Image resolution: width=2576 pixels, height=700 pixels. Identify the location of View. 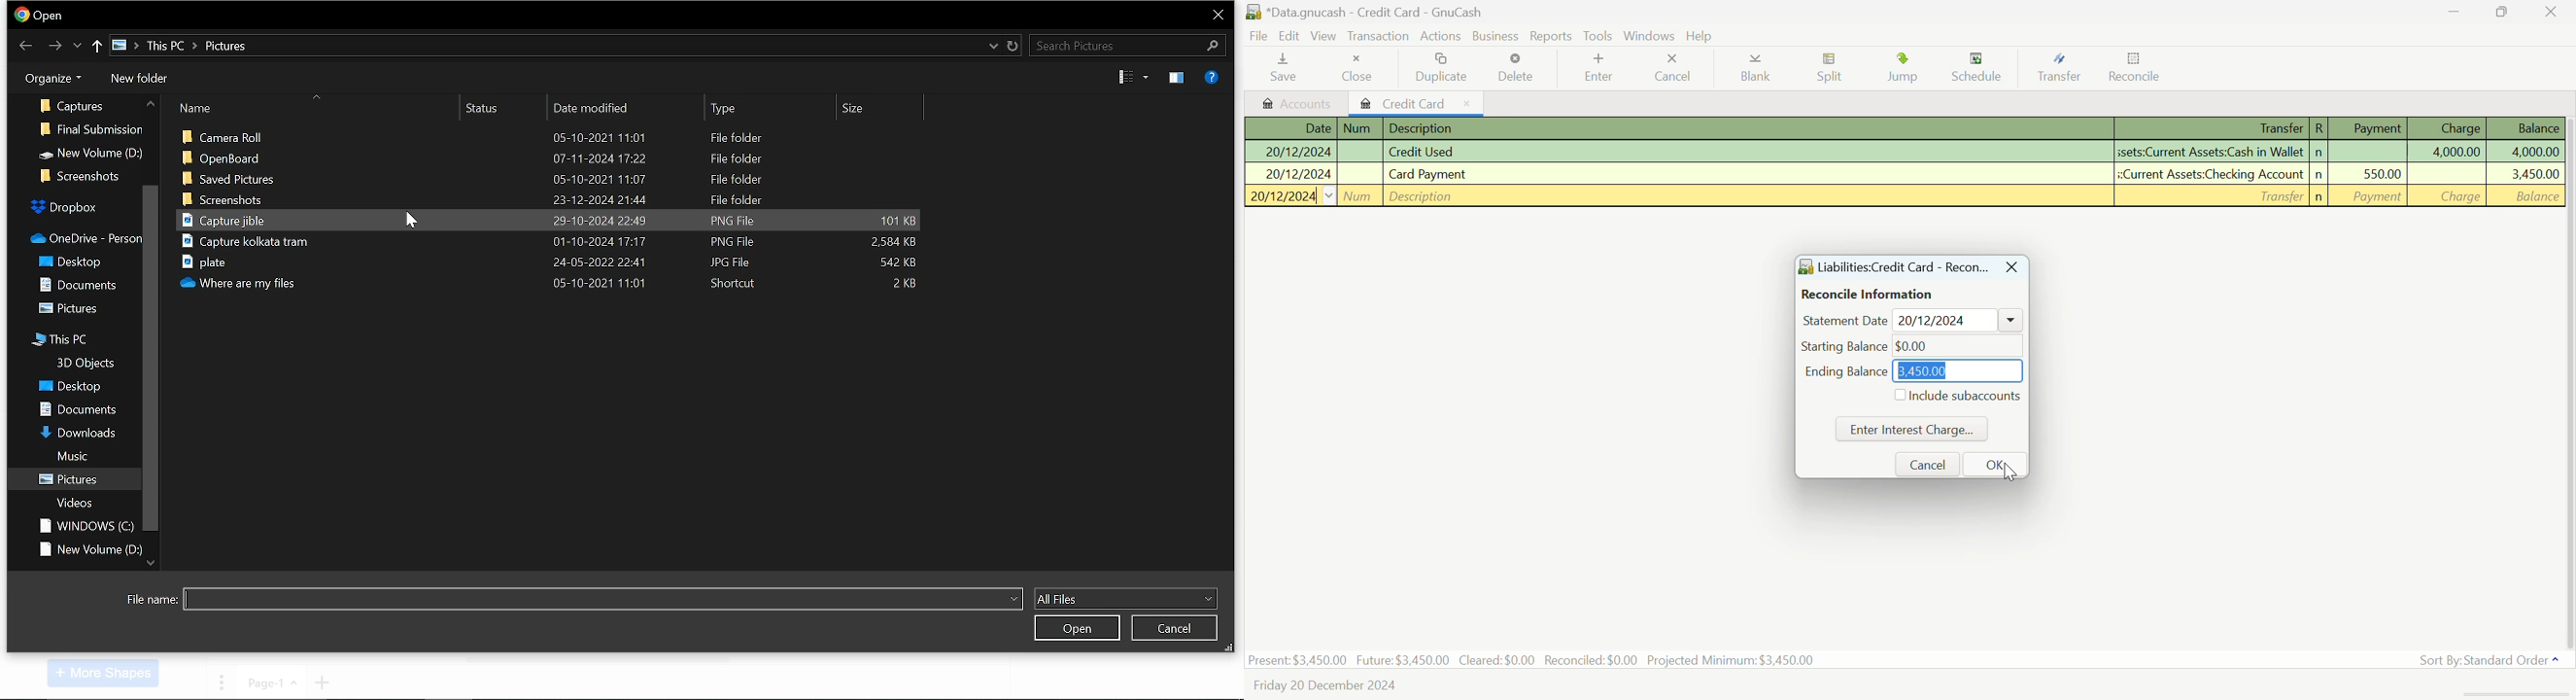
(1322, 35).